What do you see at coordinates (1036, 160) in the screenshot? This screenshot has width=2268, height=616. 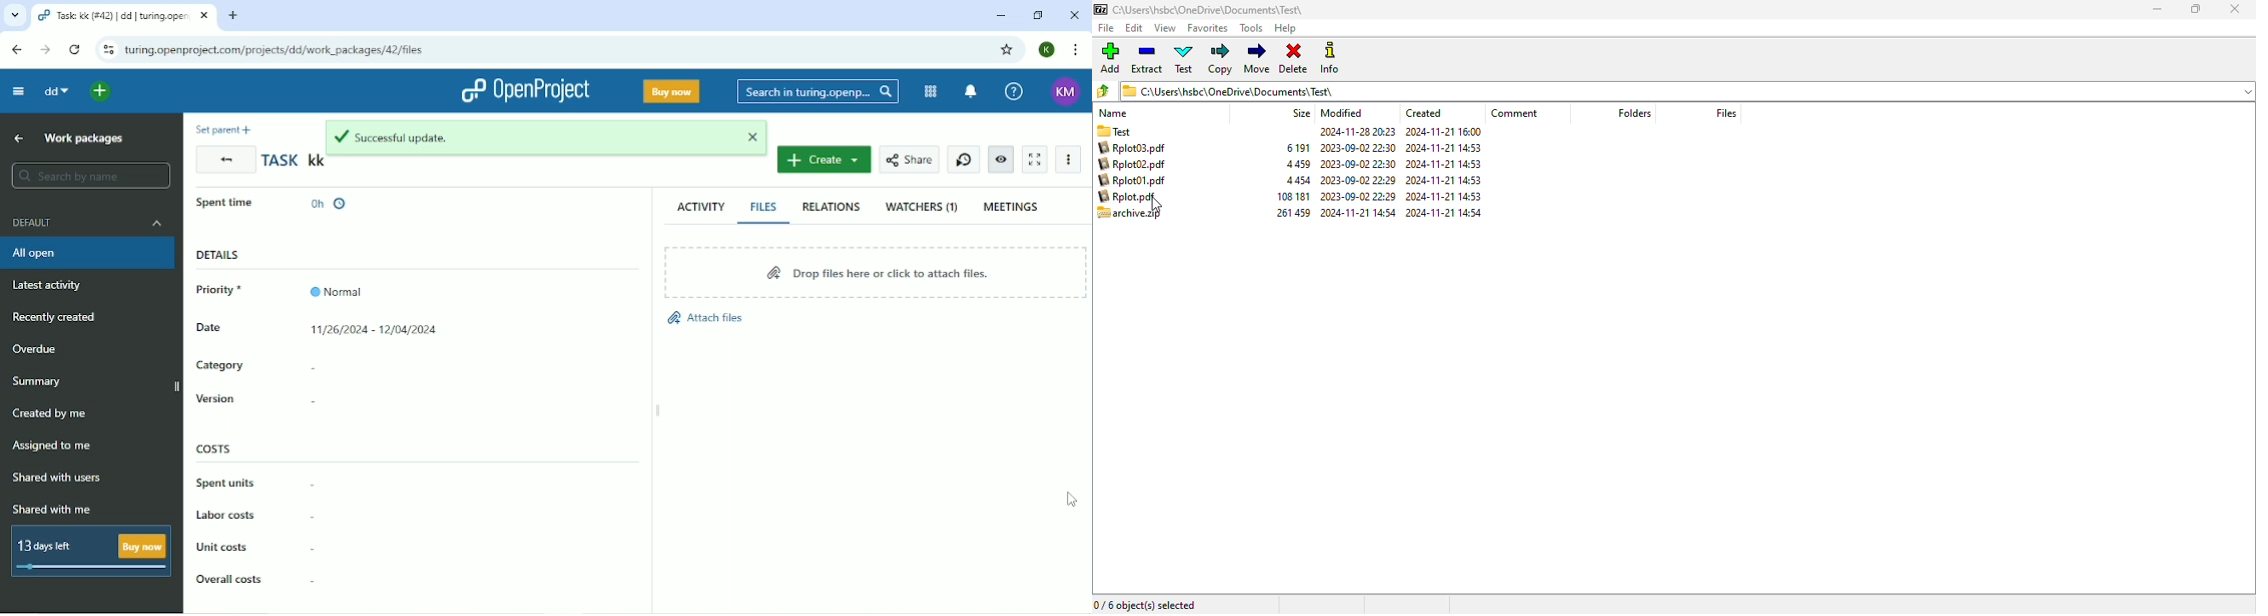 I see `Activate zen mode` at bounding box center [1036, 160].